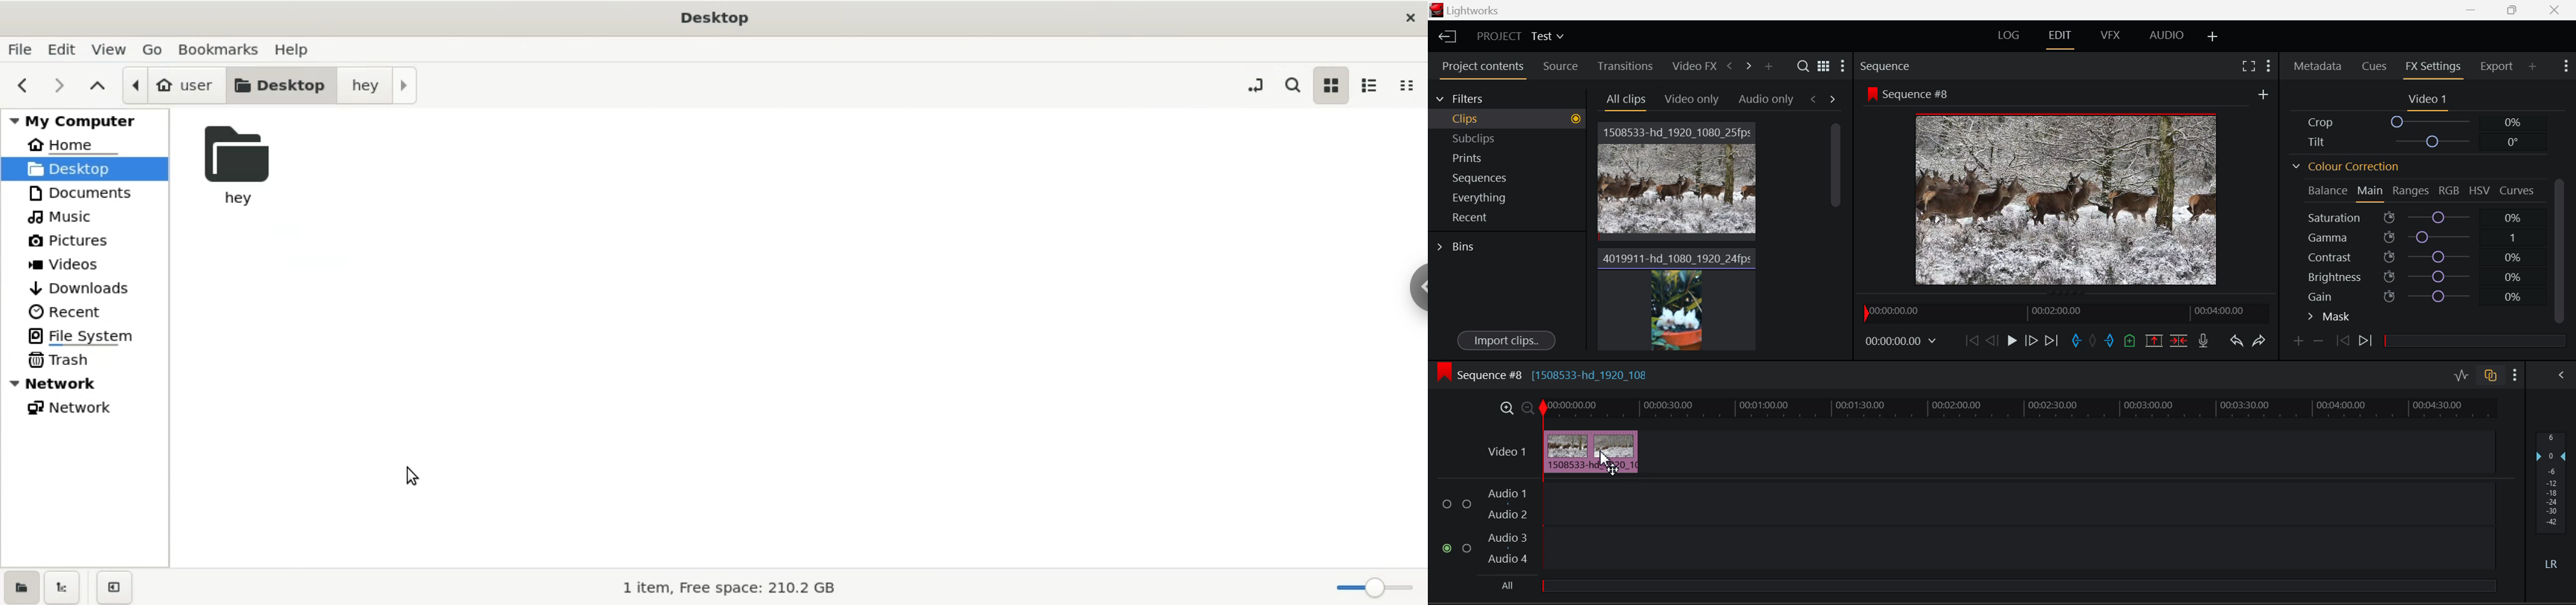 The height and width of the screenshot is (616, 2576). I want to click on Movement between Tabs, so click(1824, 99).